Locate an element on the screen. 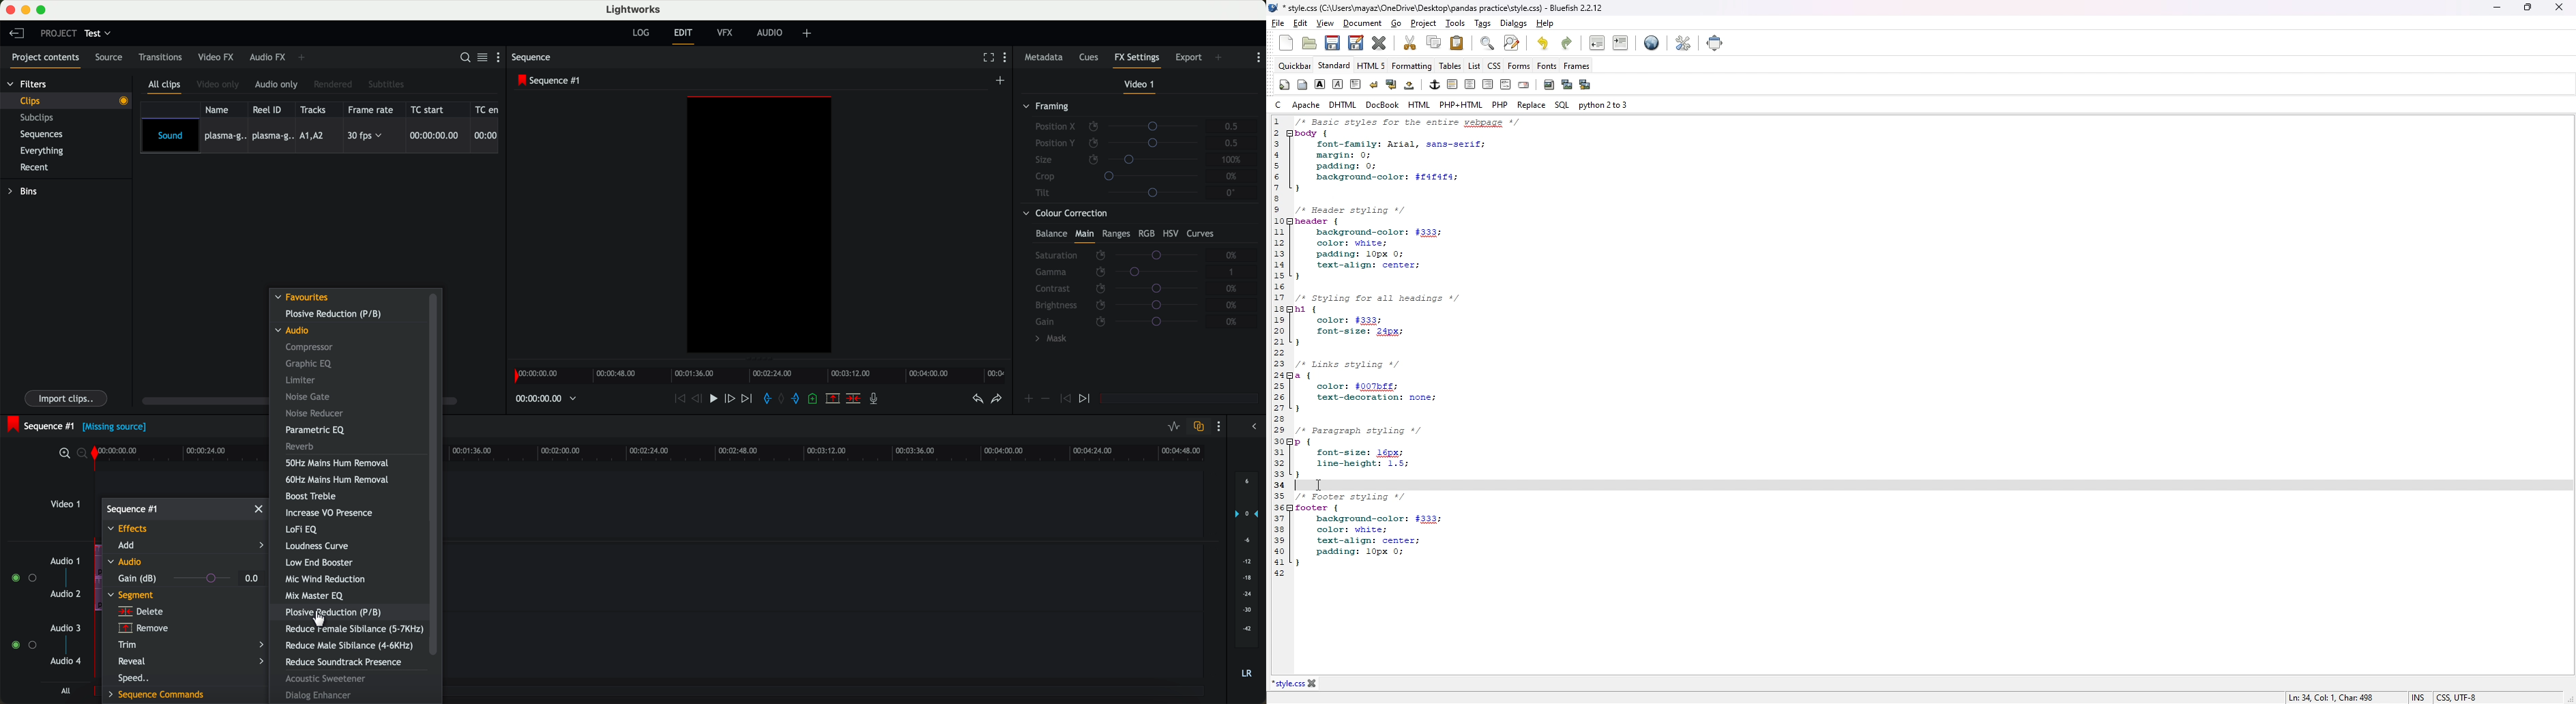 This screenshot has width=2576, height=728. clear all marks is located at coordinates (783, 400).